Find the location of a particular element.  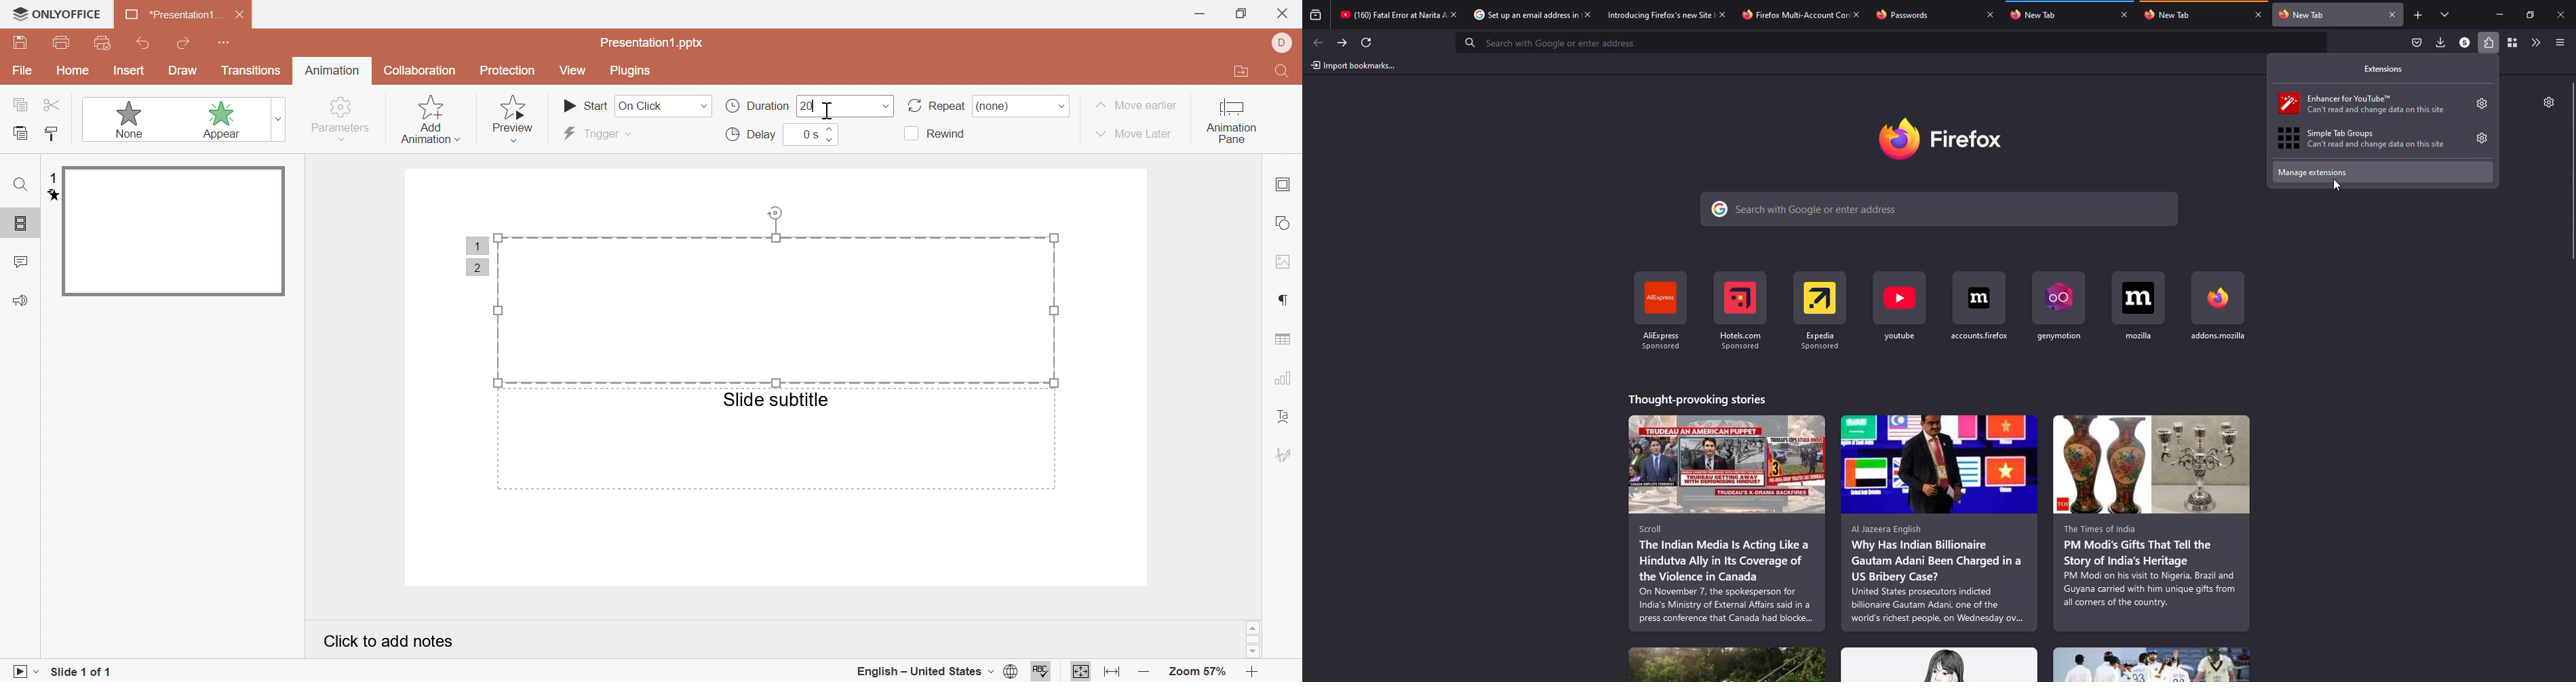

slide is located at coordinates (173, 232).